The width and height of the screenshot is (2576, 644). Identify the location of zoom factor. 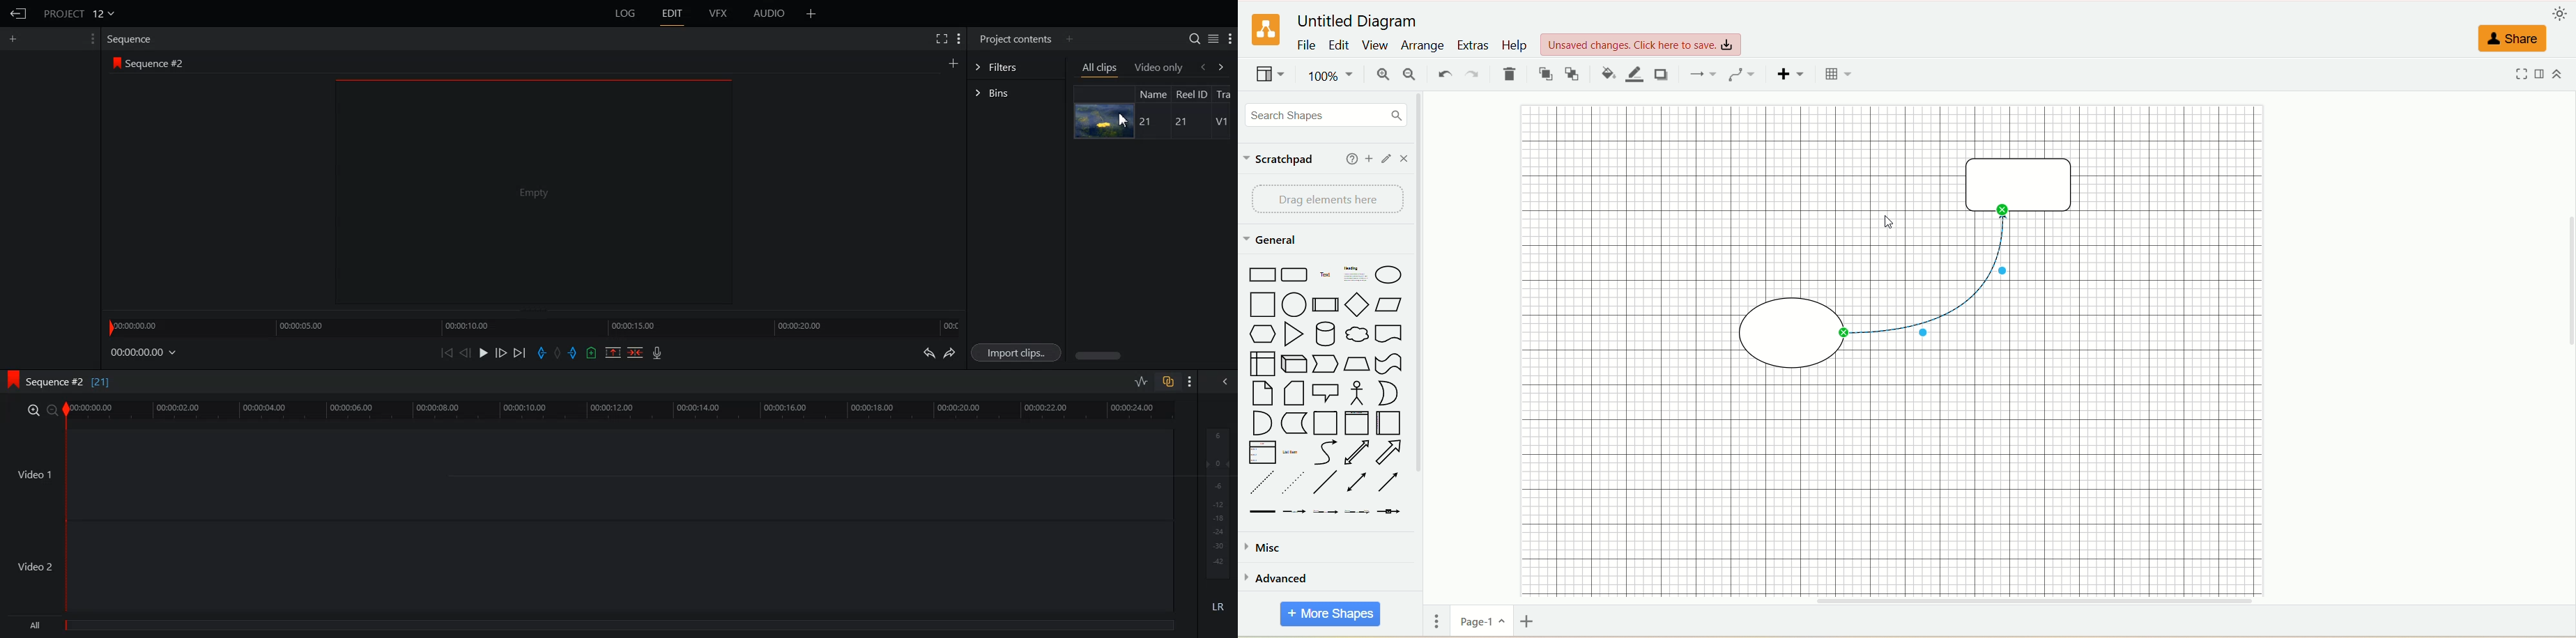
(1329, 77).